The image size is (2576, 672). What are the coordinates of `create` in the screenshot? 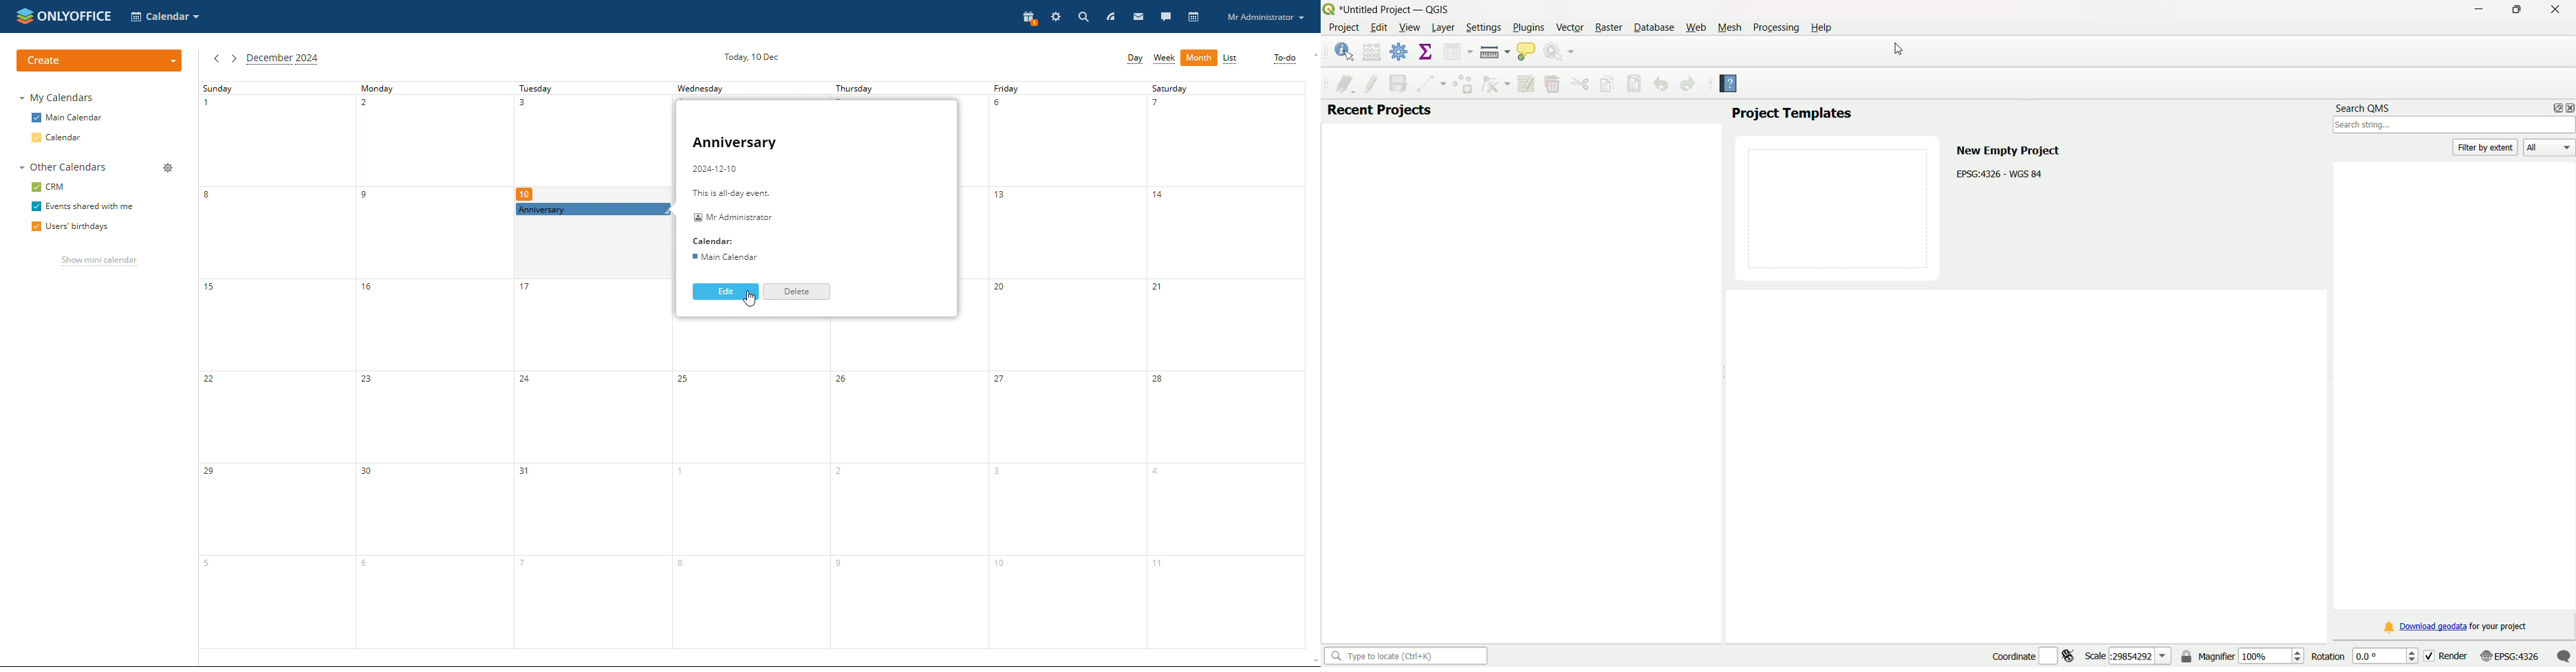 It's located at (99, 61).